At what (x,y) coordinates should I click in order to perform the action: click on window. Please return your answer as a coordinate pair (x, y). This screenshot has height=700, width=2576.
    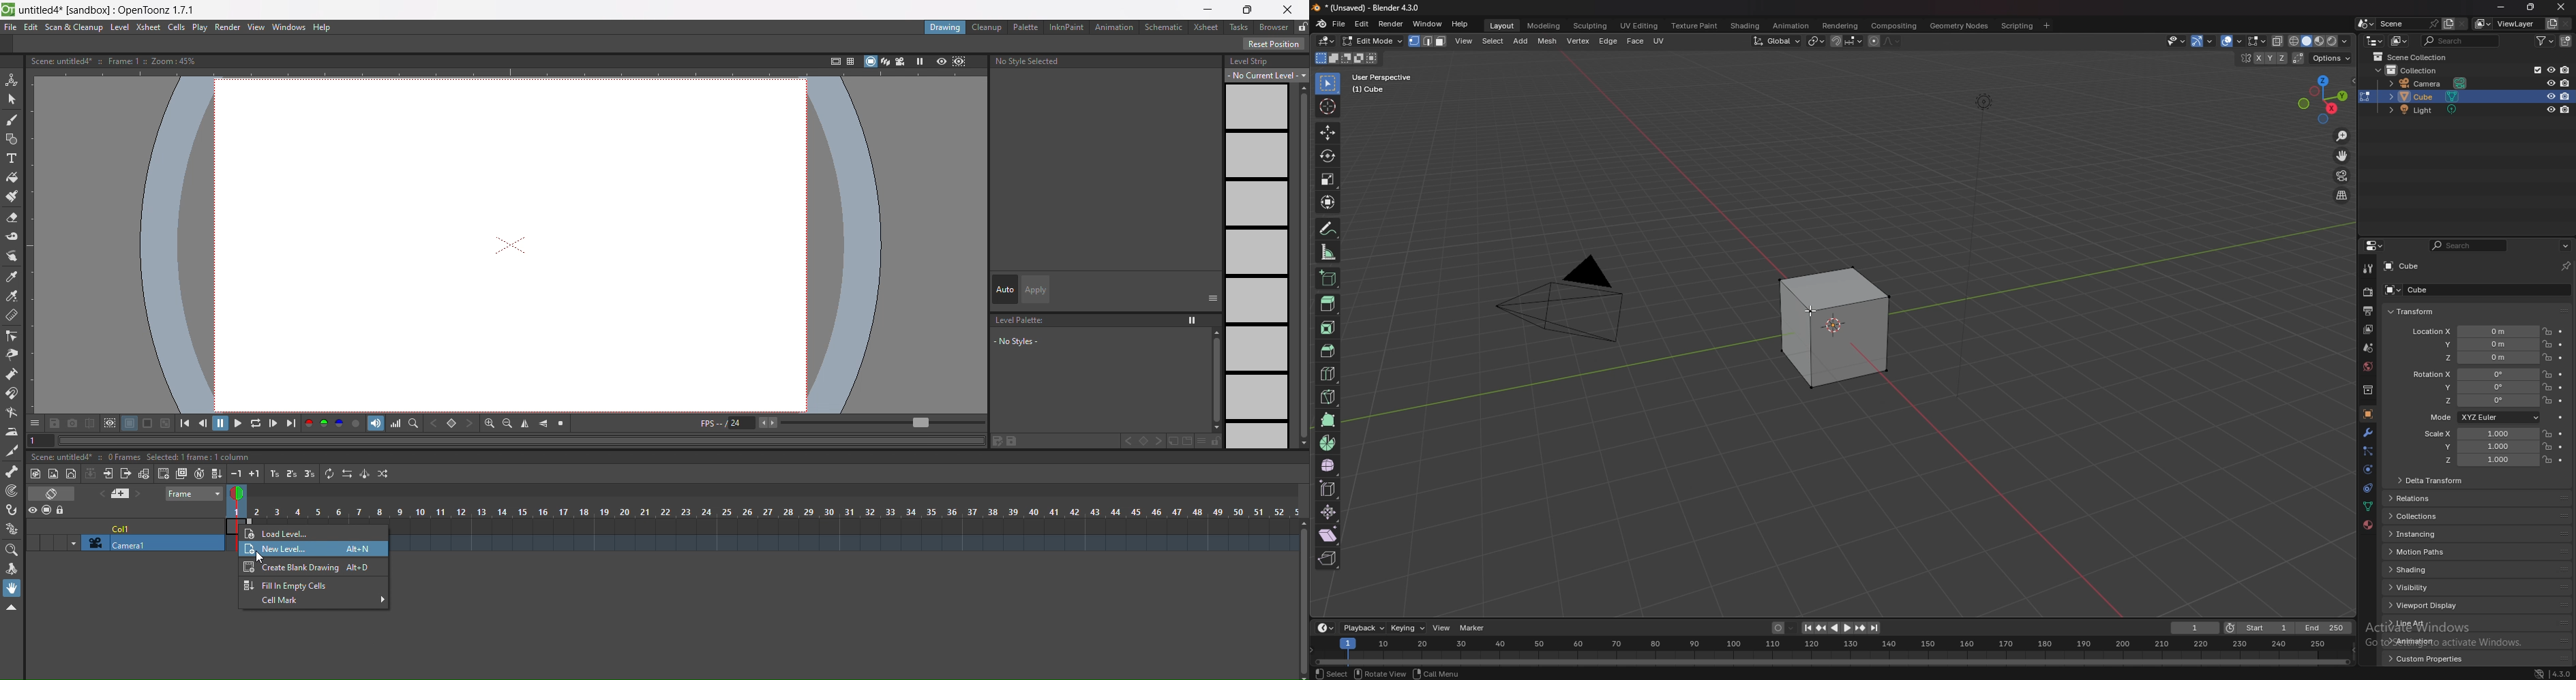
    Looking at the image, I should click on (1429, 24).